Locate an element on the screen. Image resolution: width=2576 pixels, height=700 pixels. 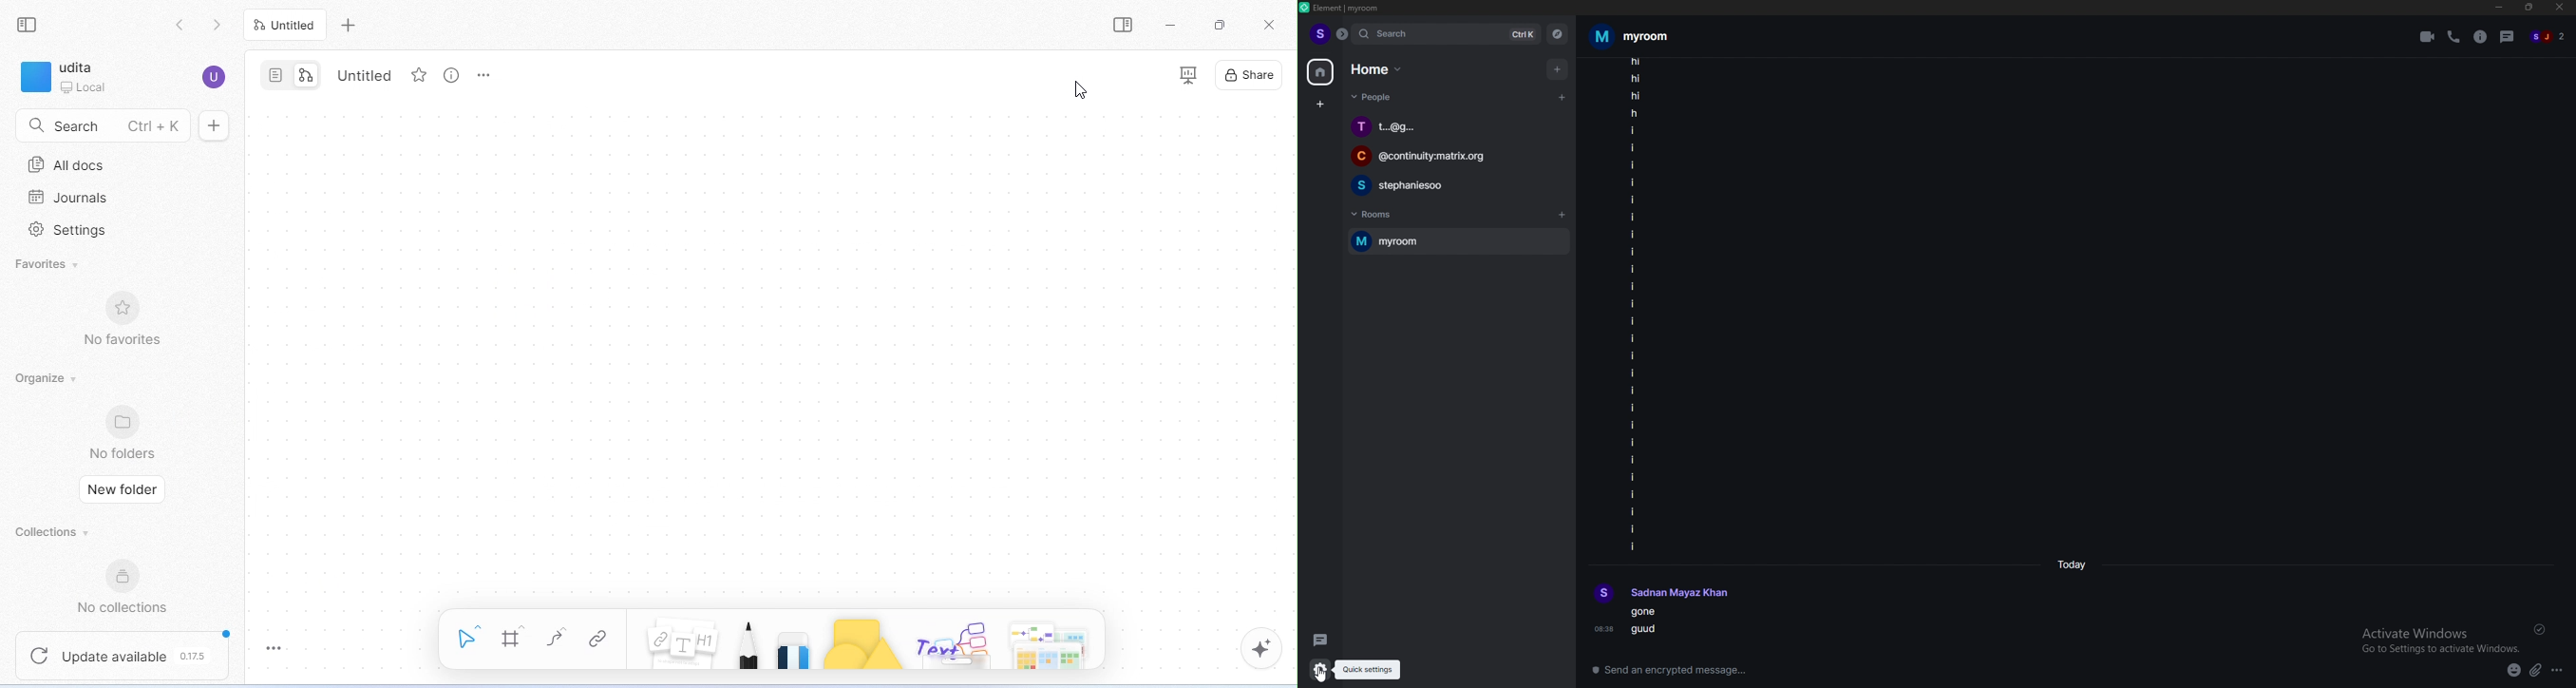
chat is located at coordinates (1451, 157).